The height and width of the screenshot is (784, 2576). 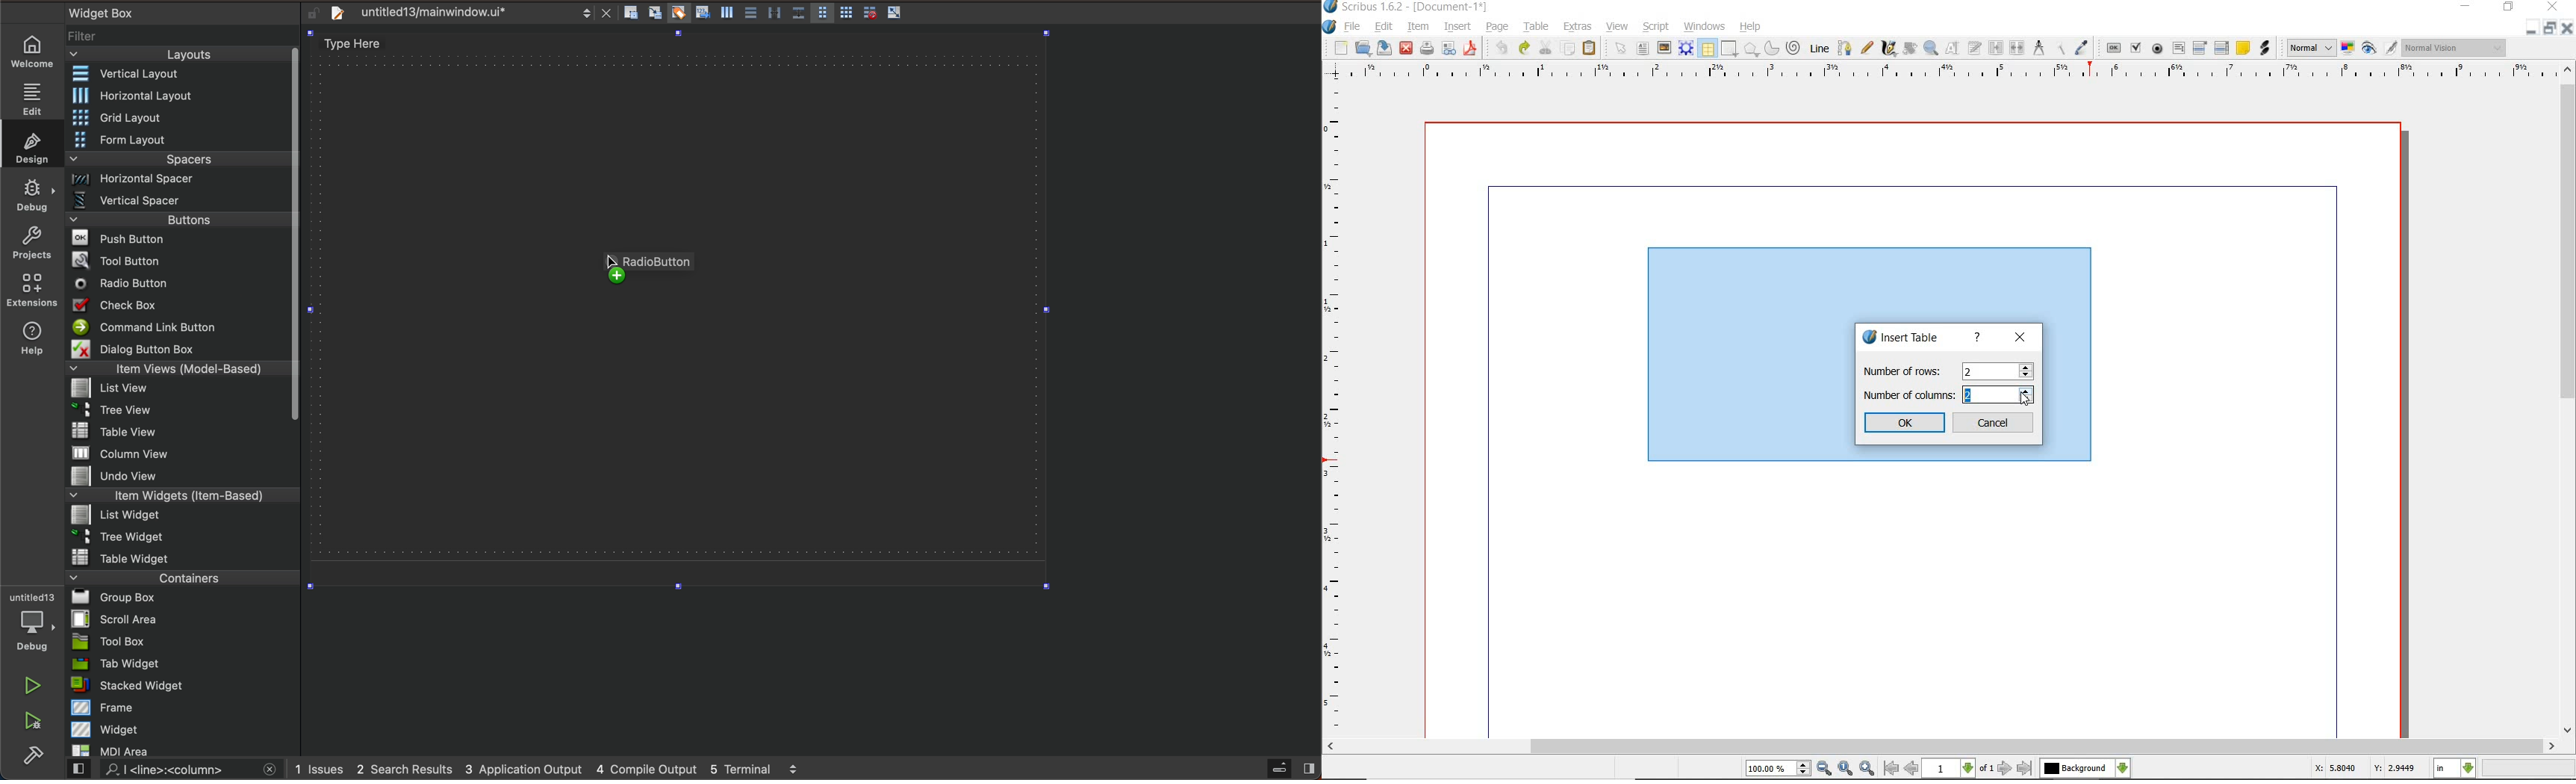 I want to click on , so click(x=181, y=182).